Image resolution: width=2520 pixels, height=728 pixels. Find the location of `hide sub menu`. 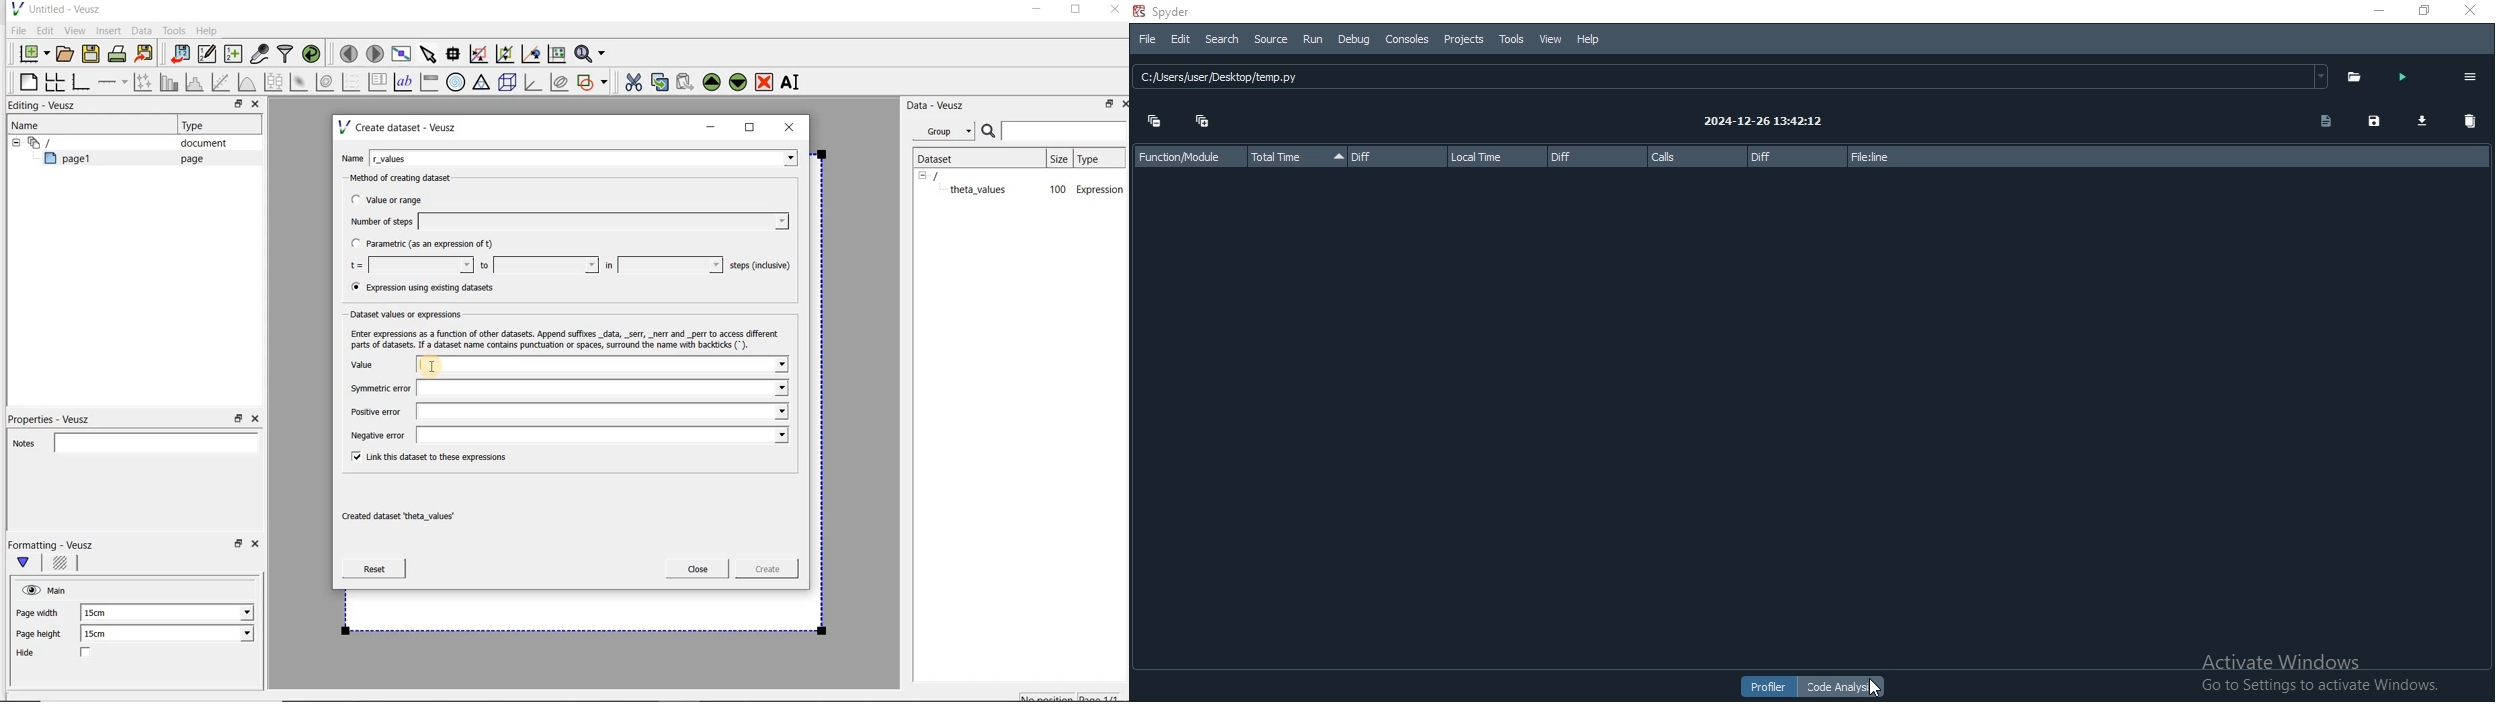

hide sub menu is located at coordinates (923, 175).